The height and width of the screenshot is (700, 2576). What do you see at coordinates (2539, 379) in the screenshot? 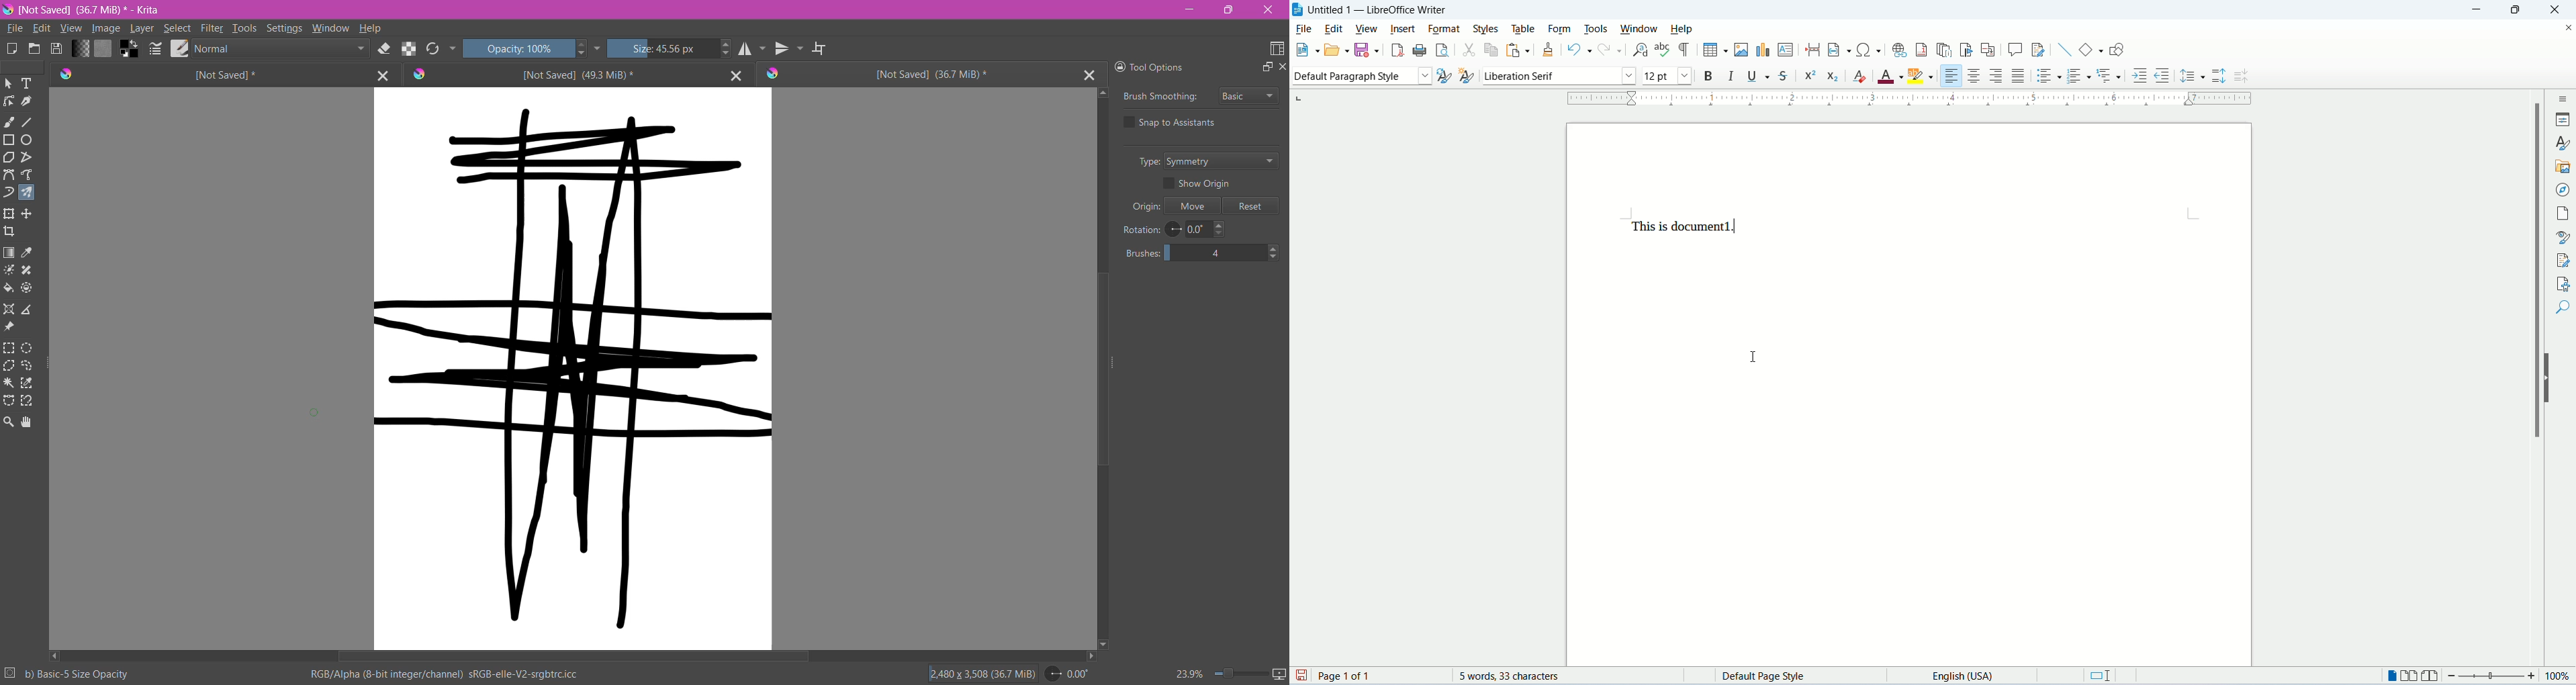
I see `vertical scroll bar` at bounding box center [2539, 379].